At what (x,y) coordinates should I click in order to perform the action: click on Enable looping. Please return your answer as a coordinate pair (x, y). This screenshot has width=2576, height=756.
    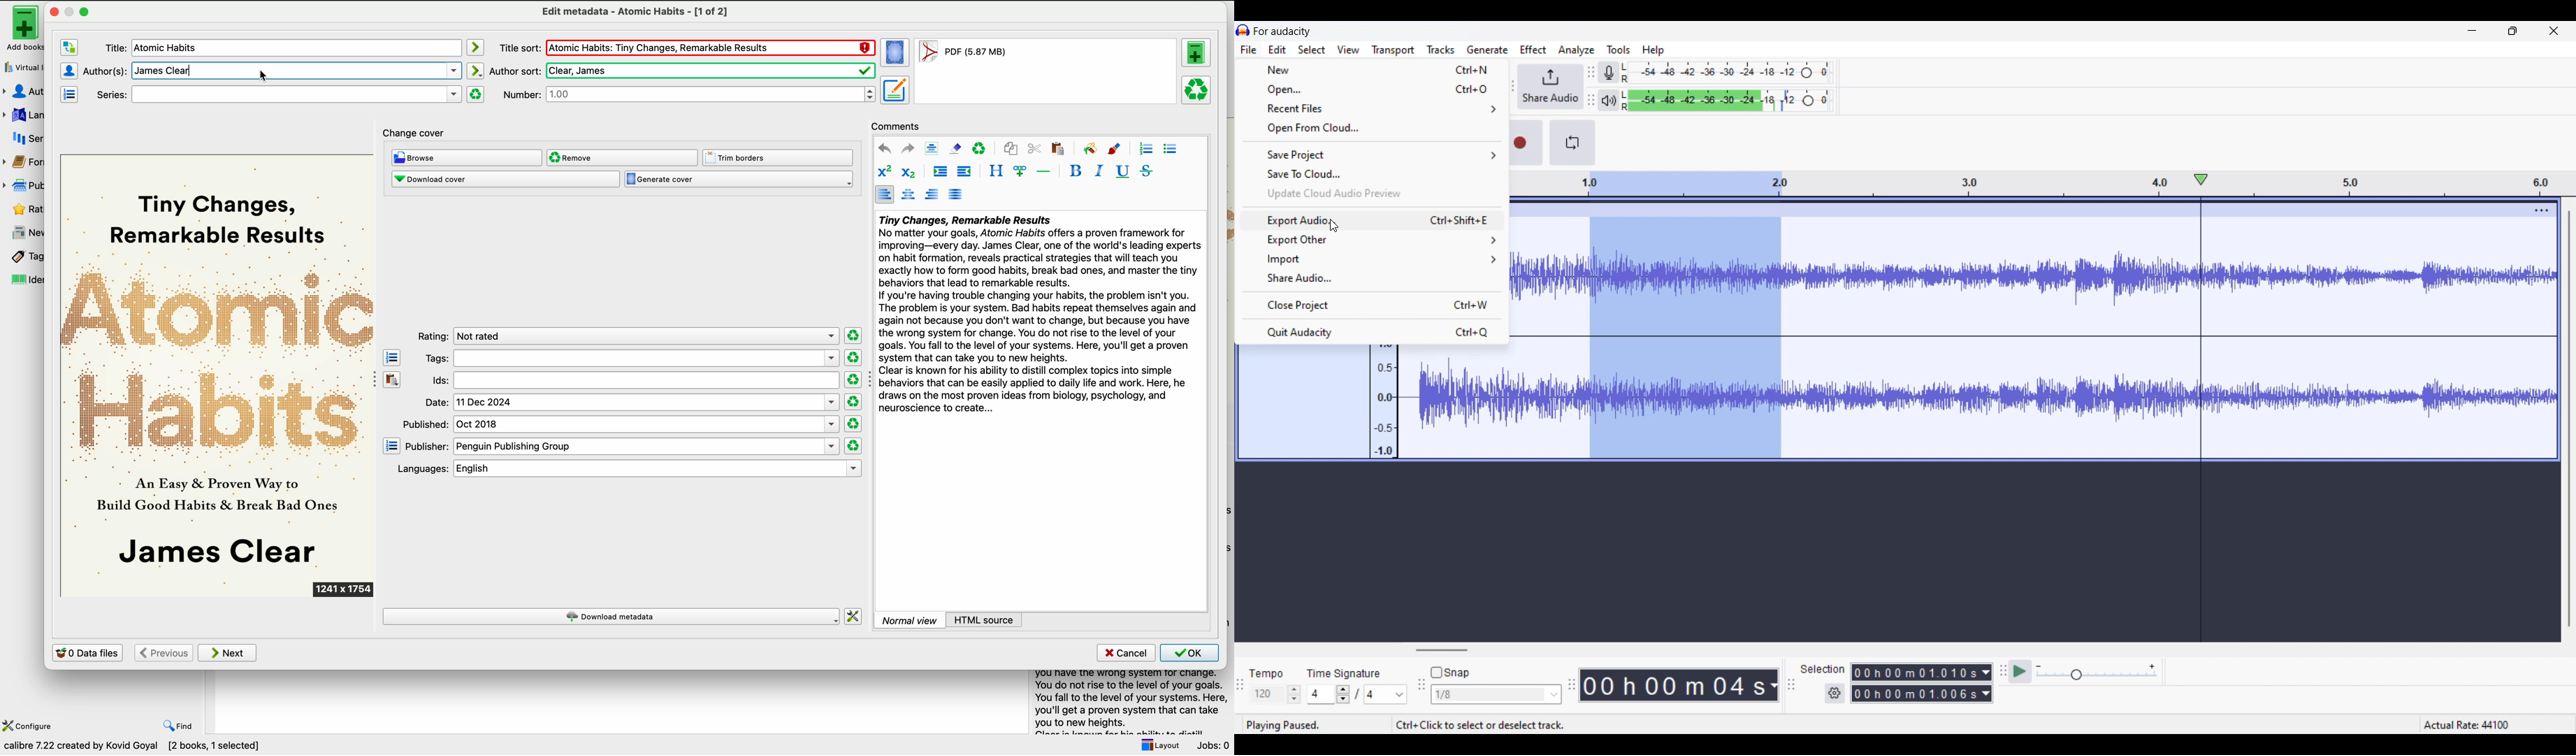
    Looking at the image, I should click on (1572, 143).